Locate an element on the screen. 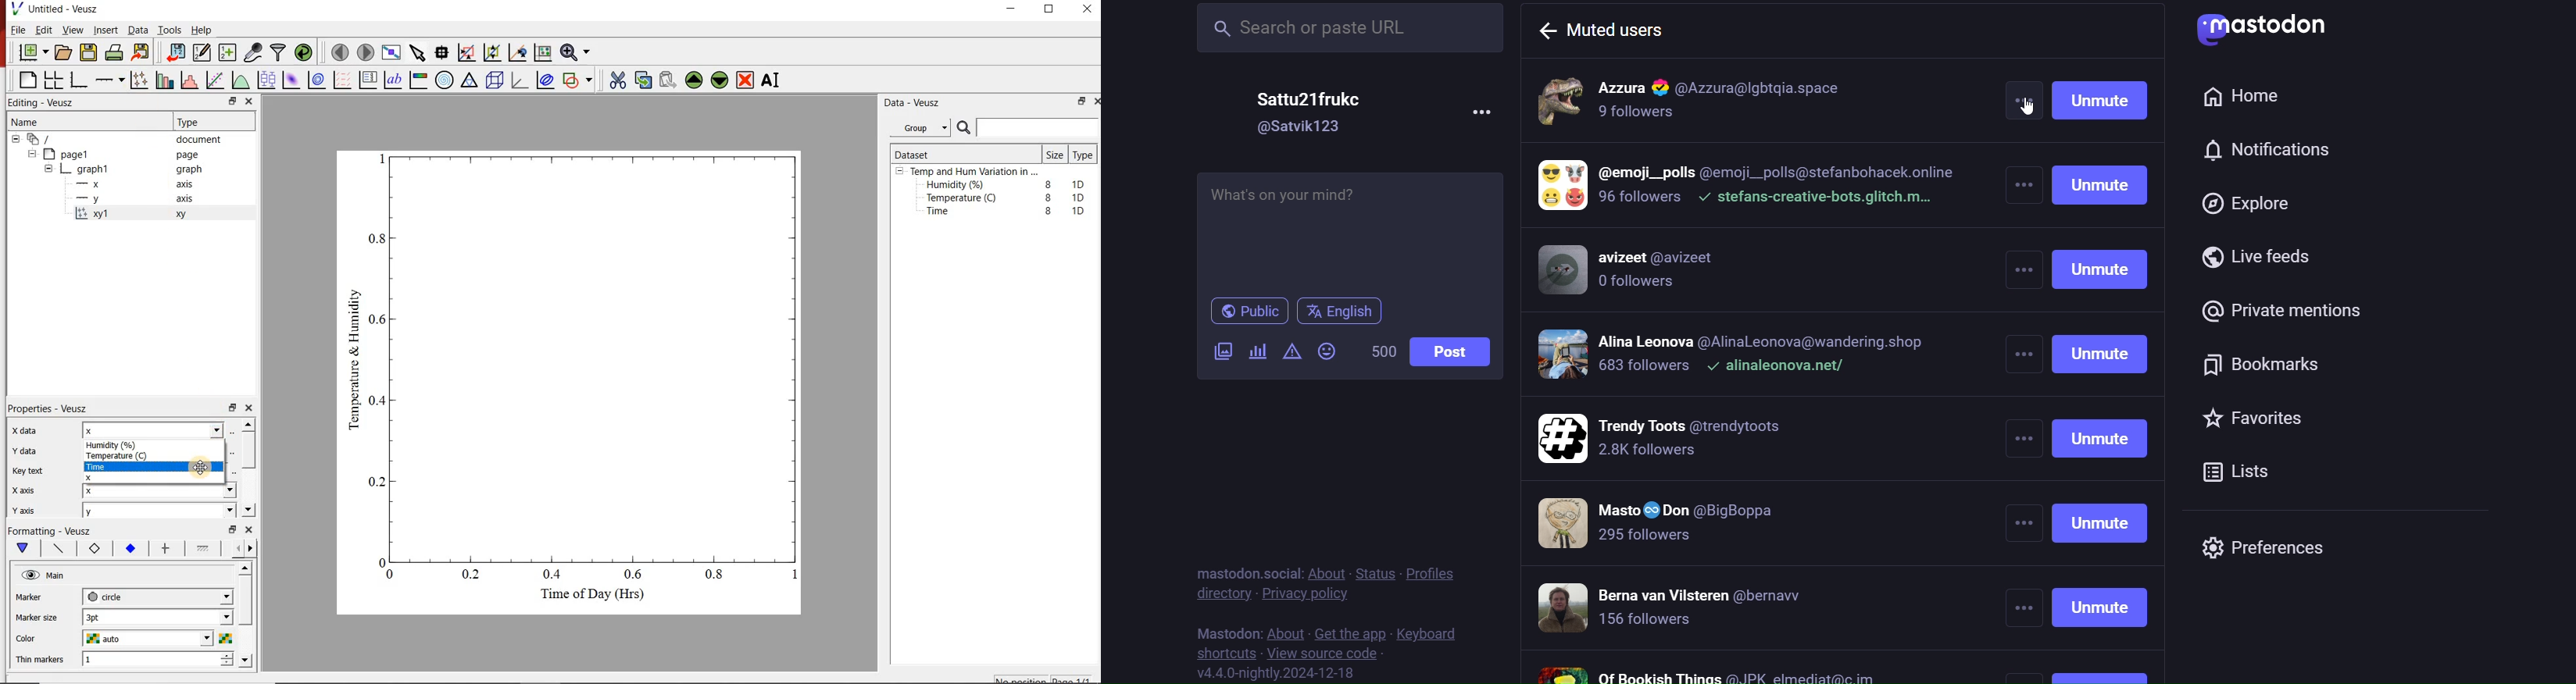  image color bar is located at coordinates (421, 80).